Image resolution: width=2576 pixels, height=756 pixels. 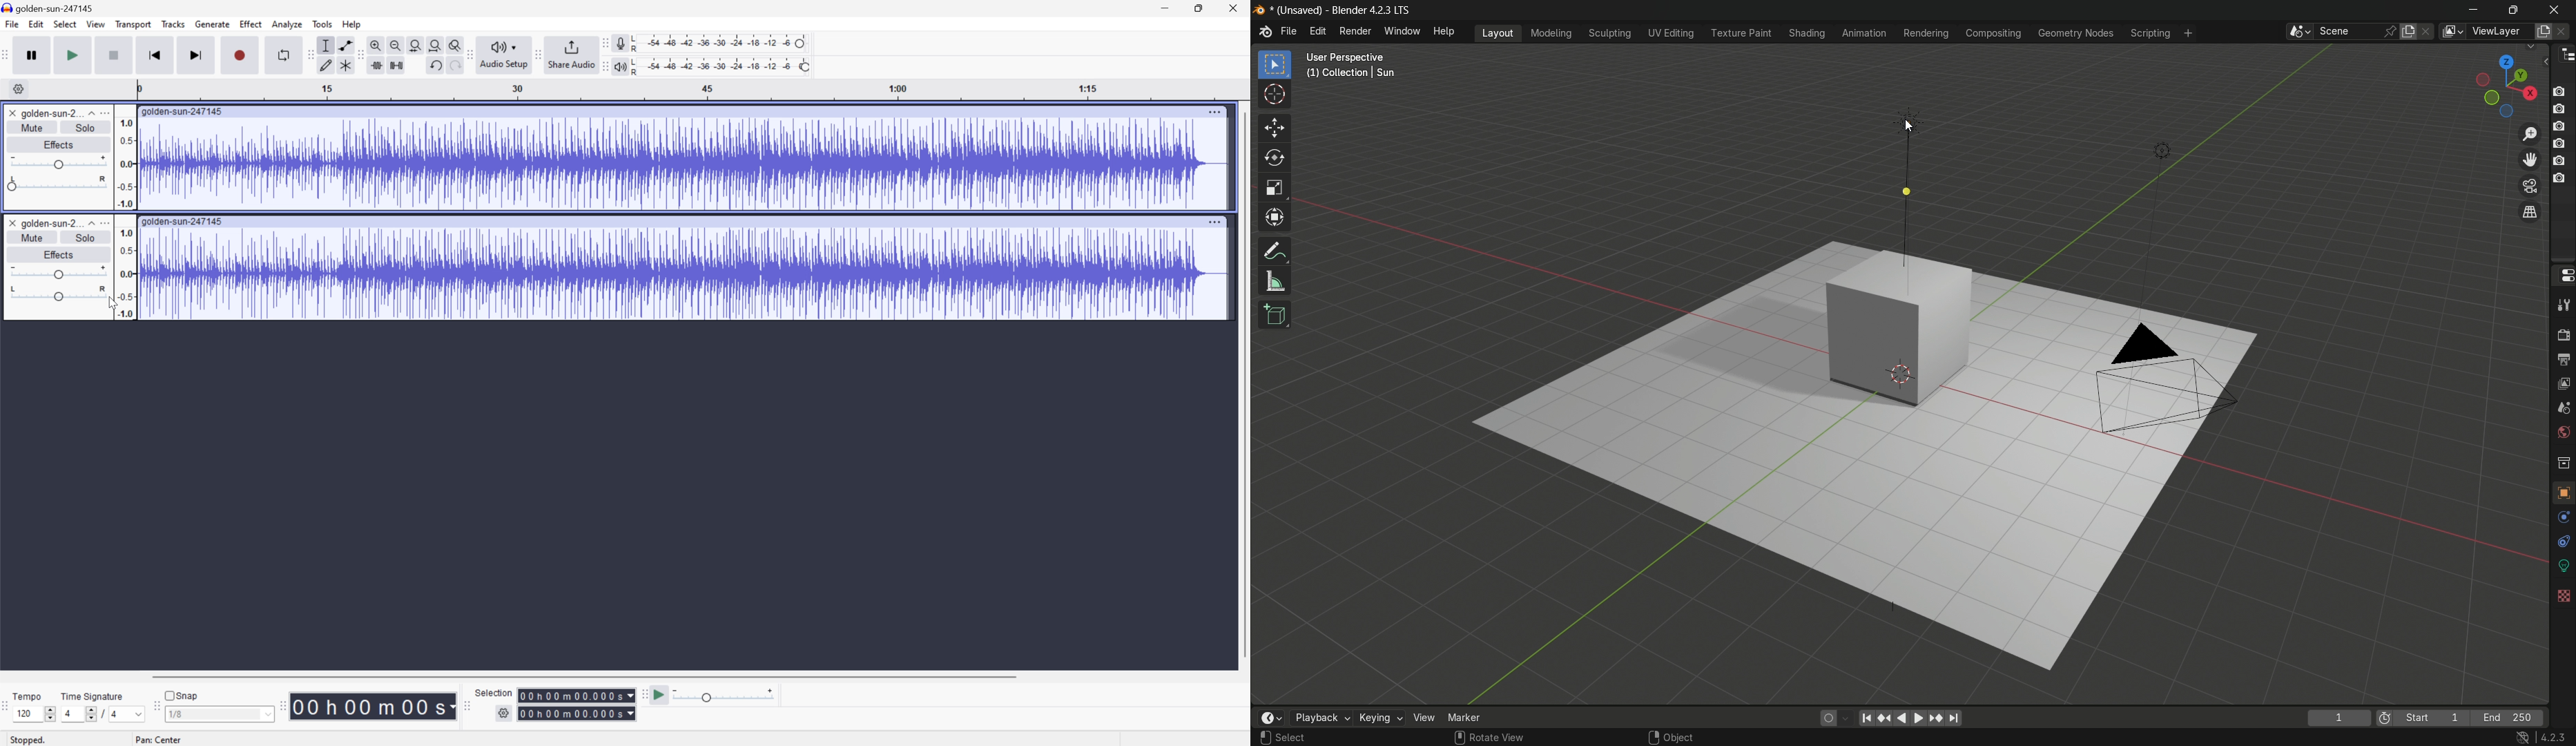 I want to click on toggle the camera view, so click(x=2530, y=186).